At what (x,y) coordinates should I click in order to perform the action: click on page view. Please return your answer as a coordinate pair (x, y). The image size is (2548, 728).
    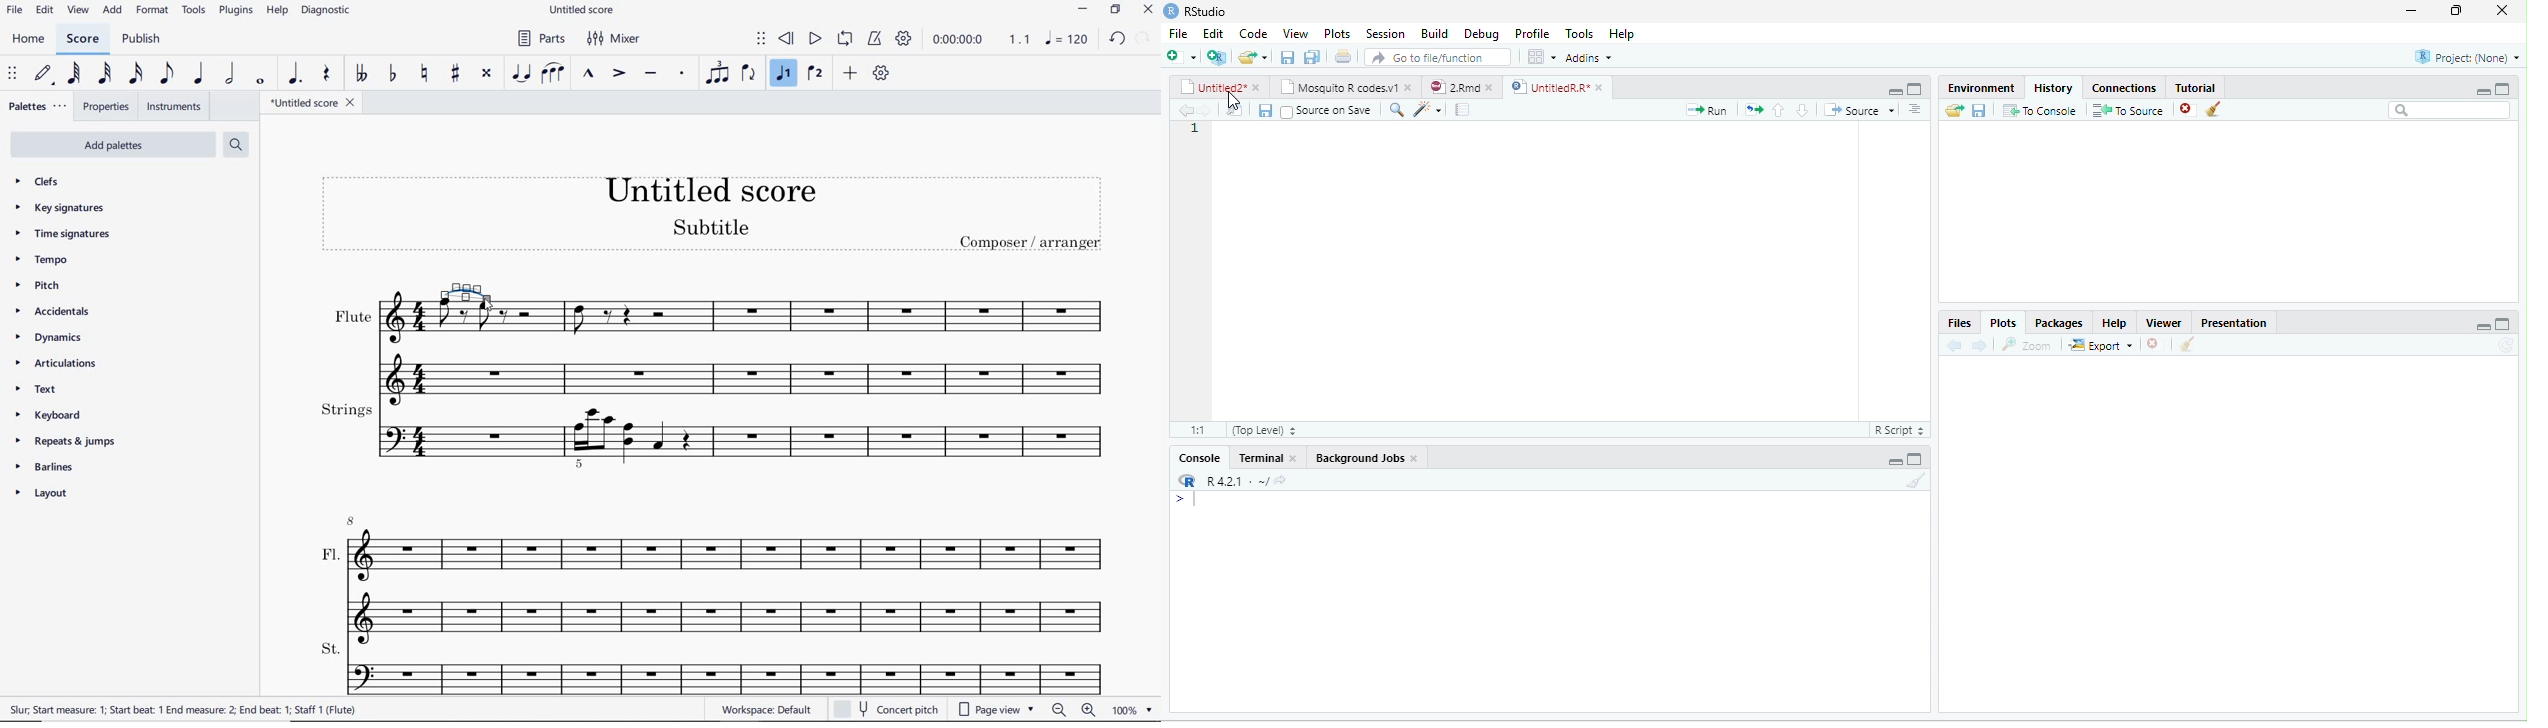
    Looking at the image, I should click on (996, 709).